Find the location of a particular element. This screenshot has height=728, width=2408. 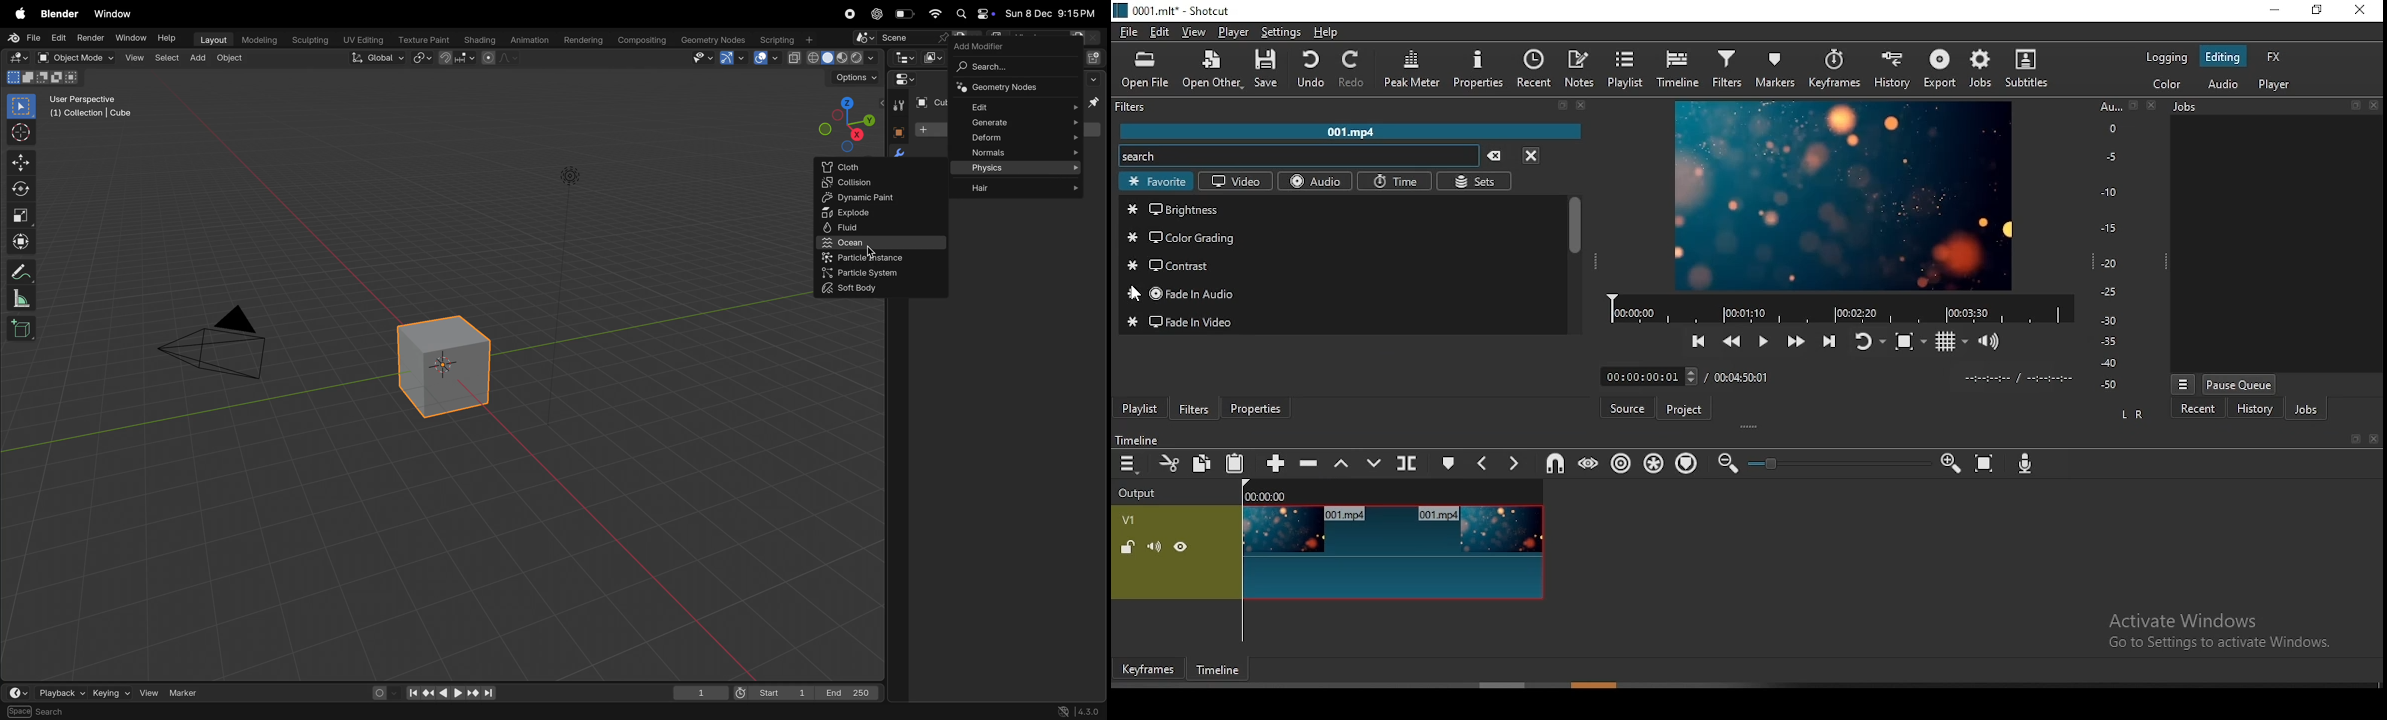

skip to next point is located at coordinates (1830, 334).